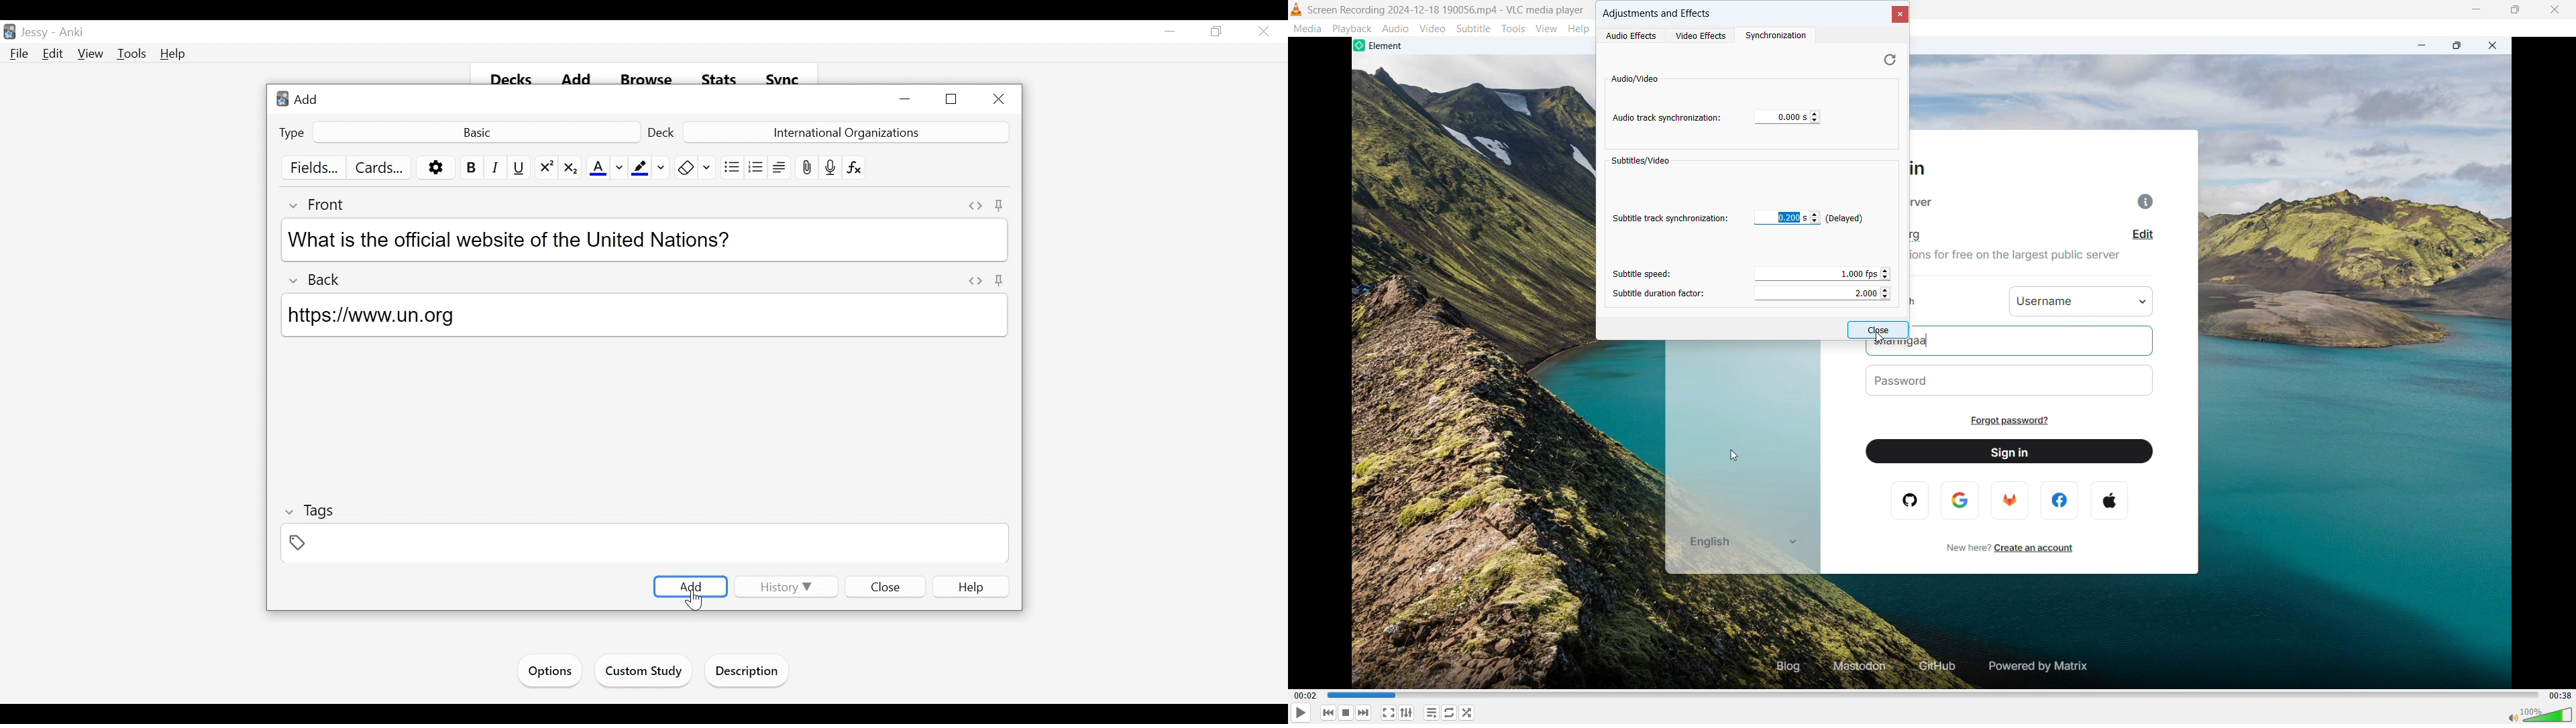  What do you see at coordinates (9, 33) in the screenshot?
I see `Anki Desktop icon` at bounding box center [9, 33].